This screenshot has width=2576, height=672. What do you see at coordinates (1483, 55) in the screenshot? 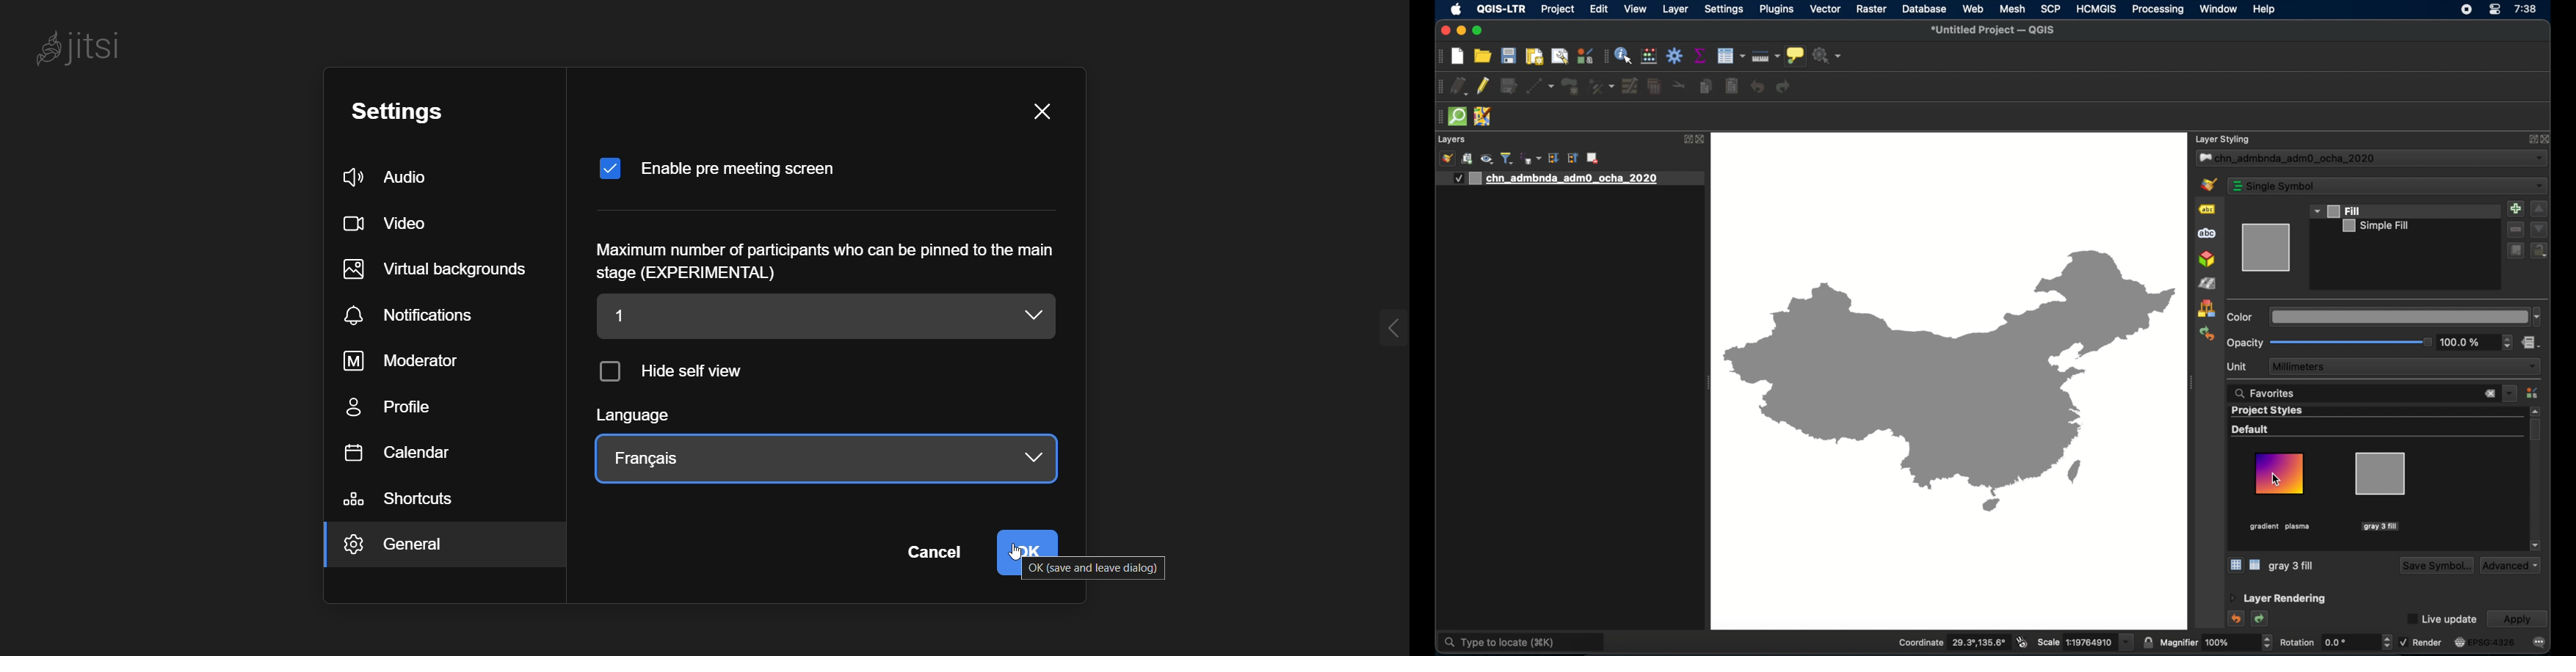
I see `open` at bounding box center [1483, 55].